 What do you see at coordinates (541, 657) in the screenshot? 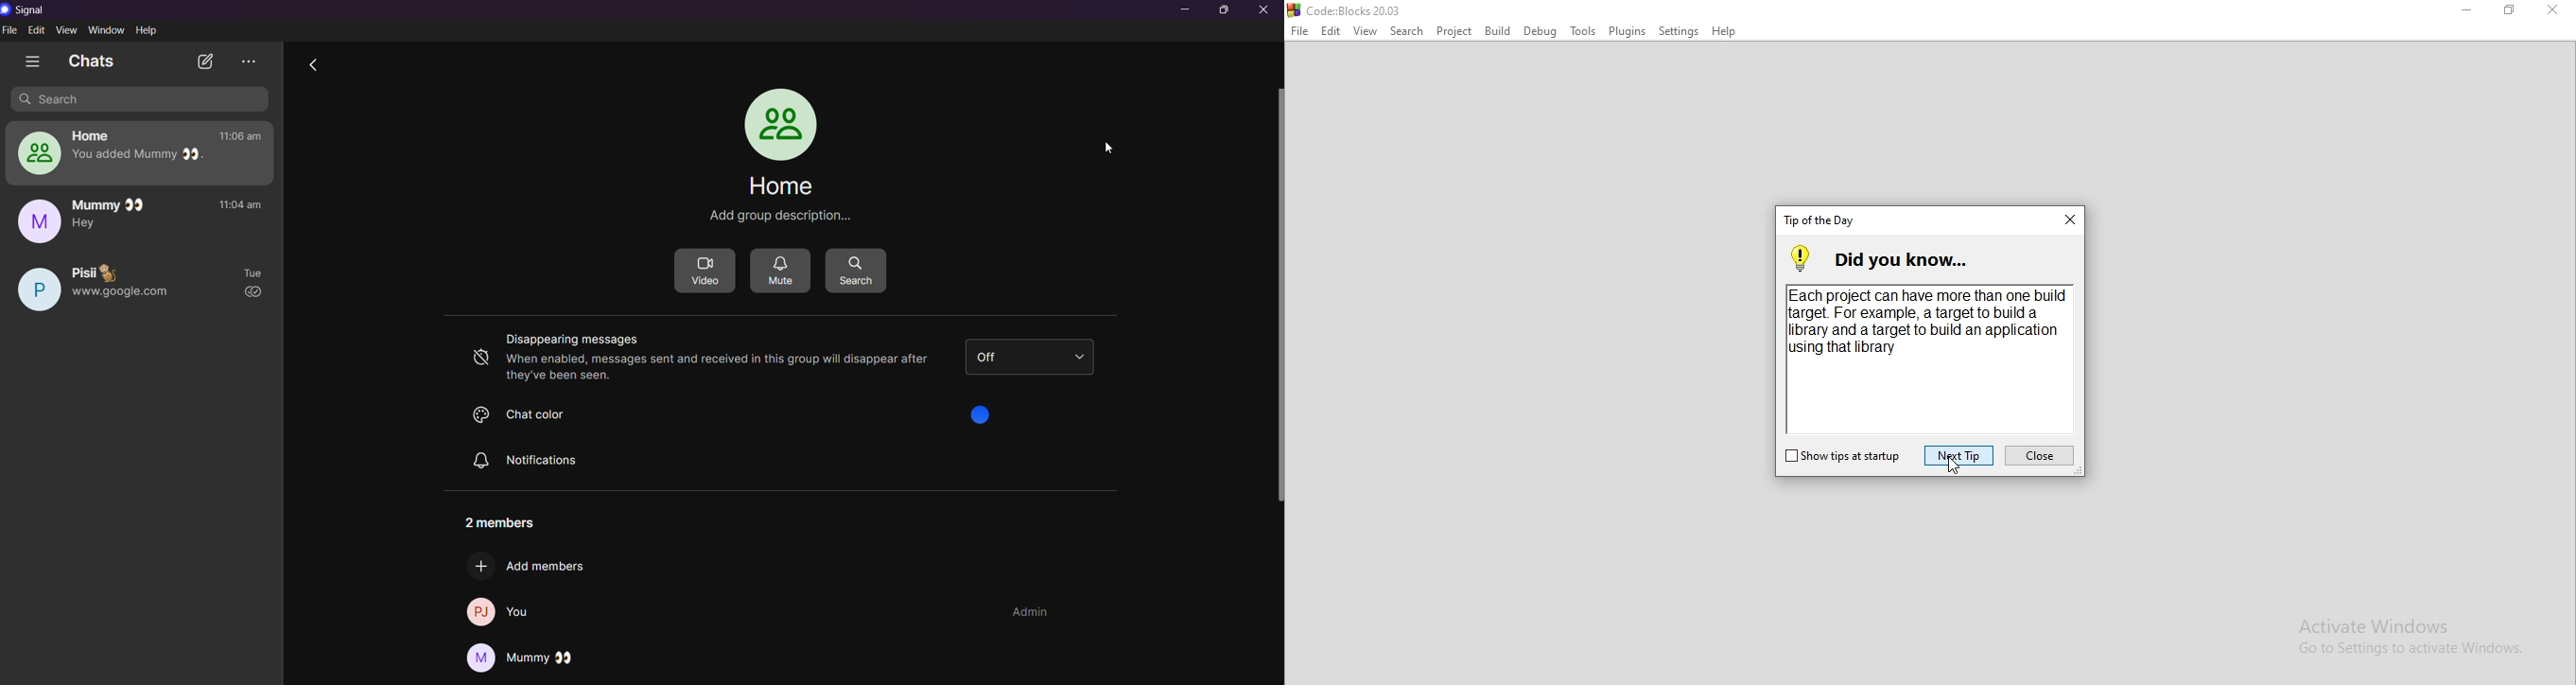
I see ` Mummy ` at bounding box center [541, 657].